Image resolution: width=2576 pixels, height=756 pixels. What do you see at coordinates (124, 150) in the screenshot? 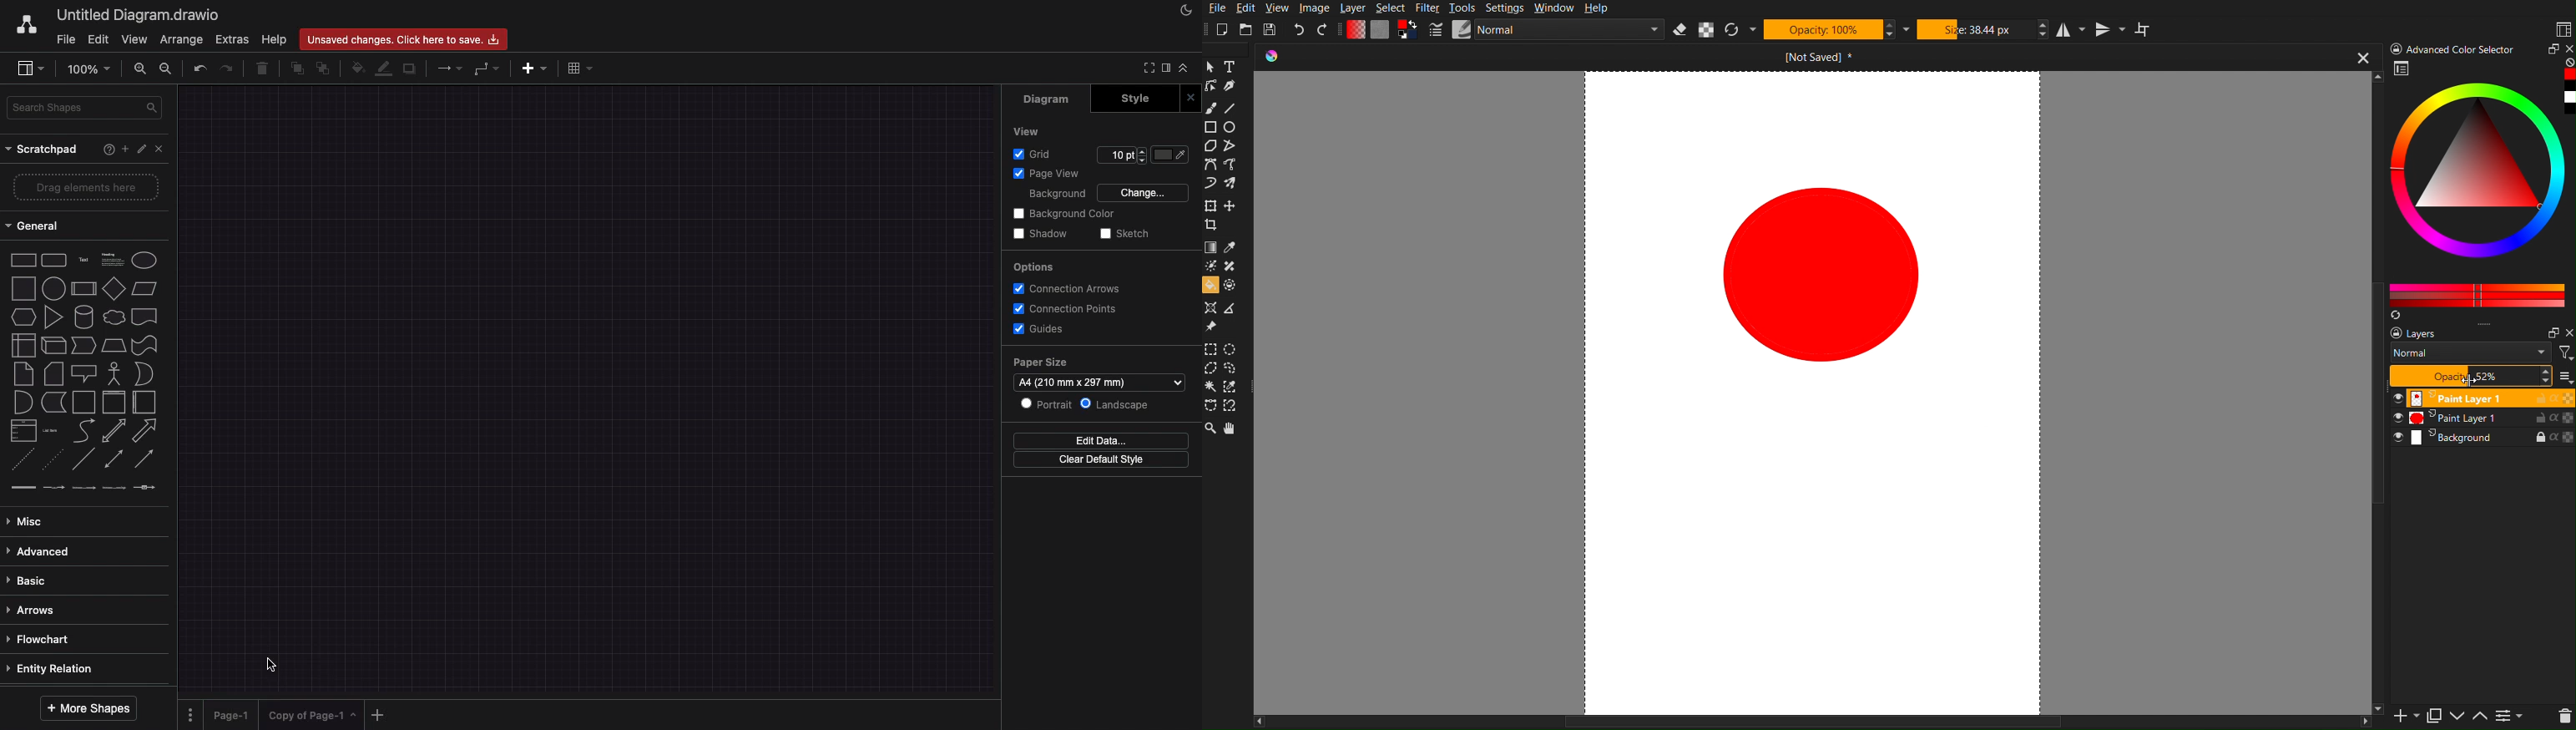
I see `add` at bounding box center [124, 150].